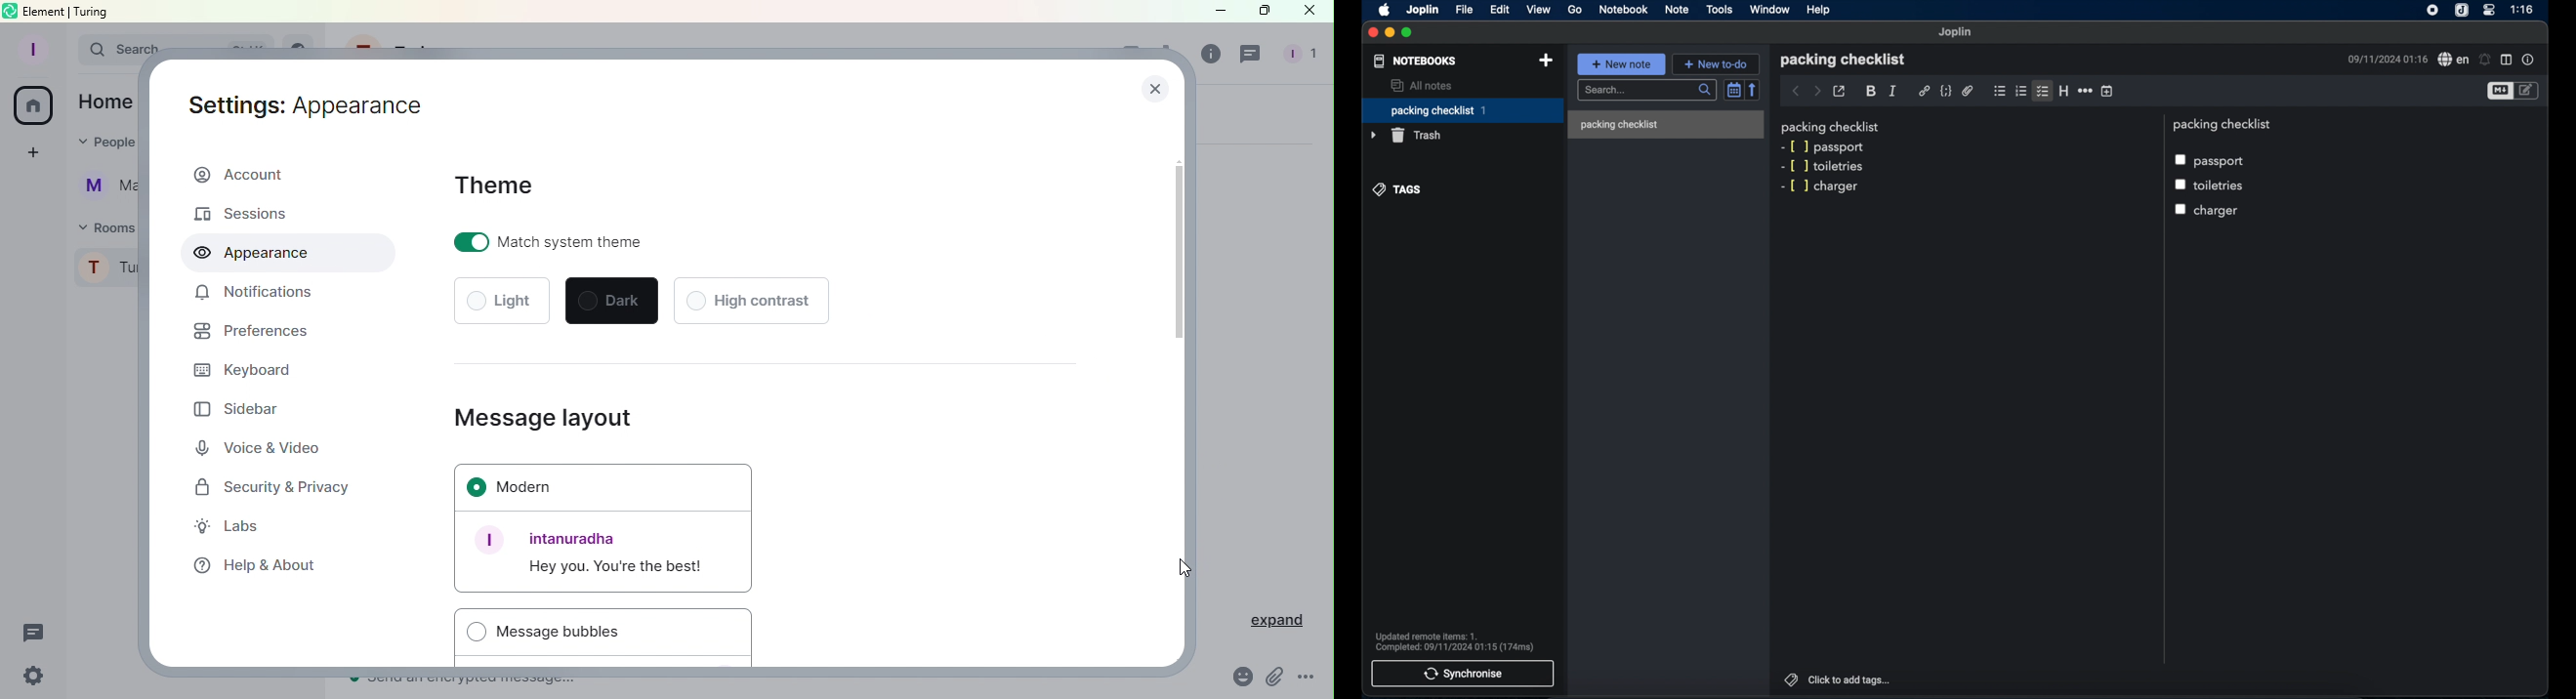 The width and height of the screenshot is (2576, 700). I want to click on Sidebar, so click(243, 411).